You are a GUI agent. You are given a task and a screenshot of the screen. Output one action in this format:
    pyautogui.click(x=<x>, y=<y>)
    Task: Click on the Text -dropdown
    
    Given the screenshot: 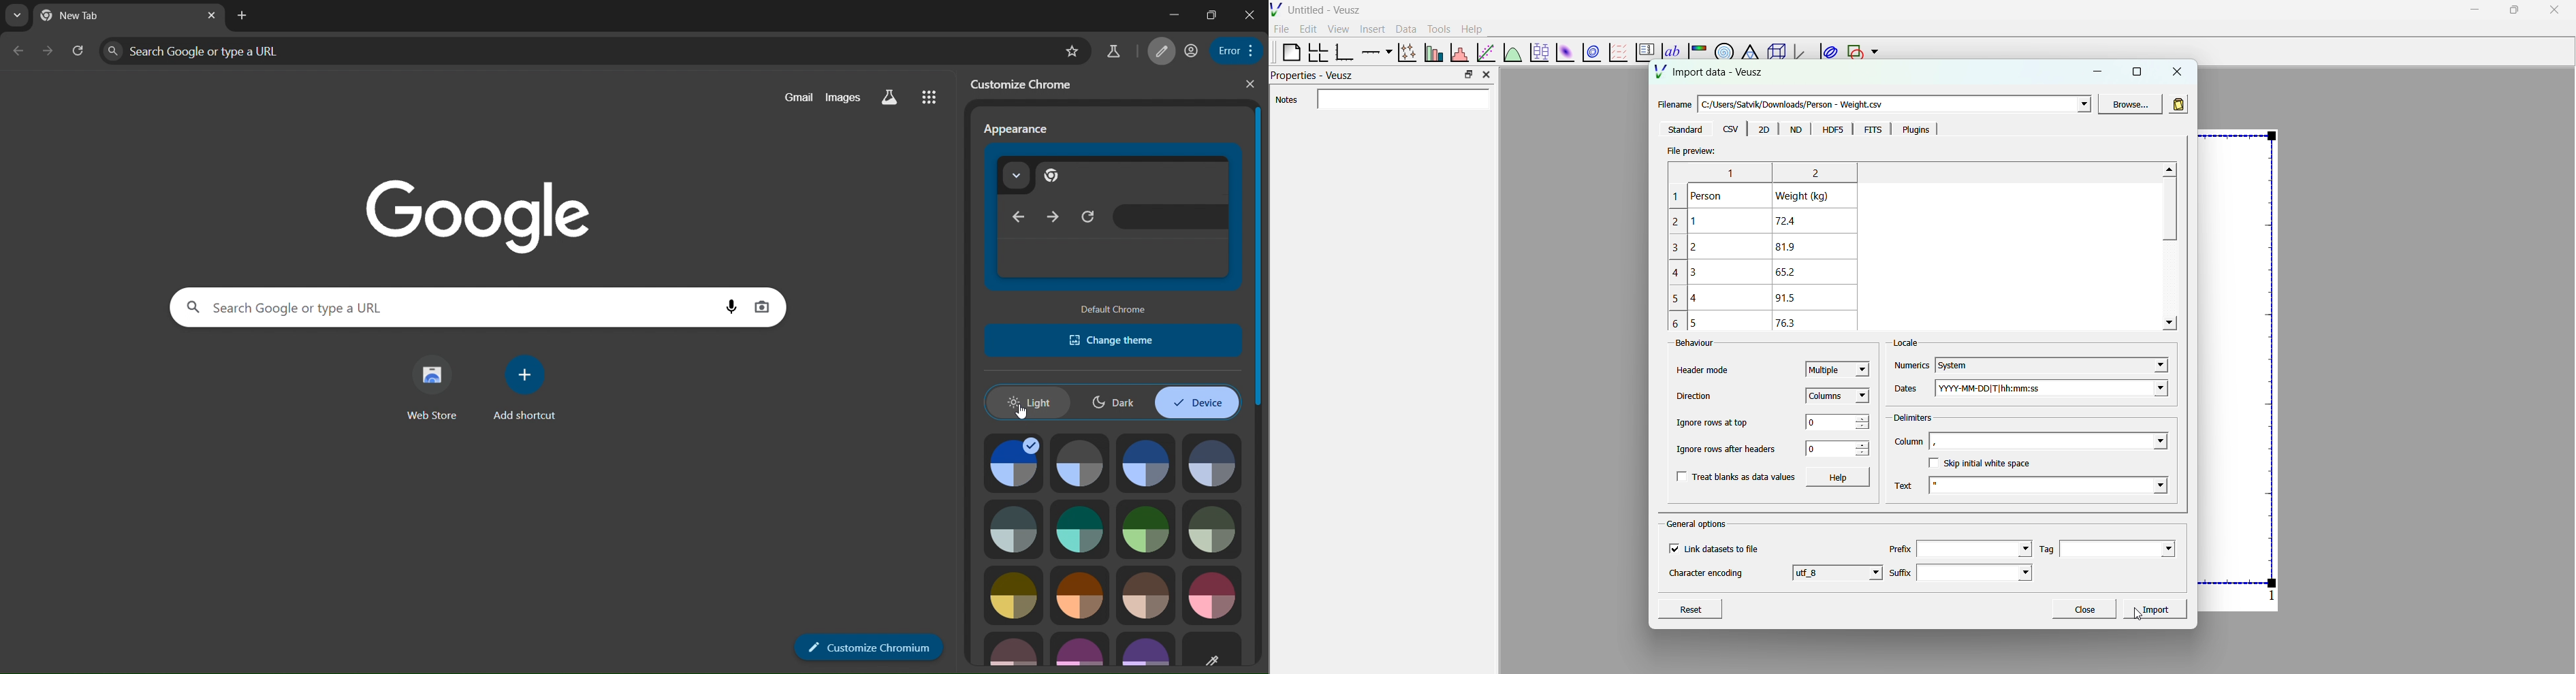 What is the action you would take?
    pyautogui.click(x=2061, y=488)
    